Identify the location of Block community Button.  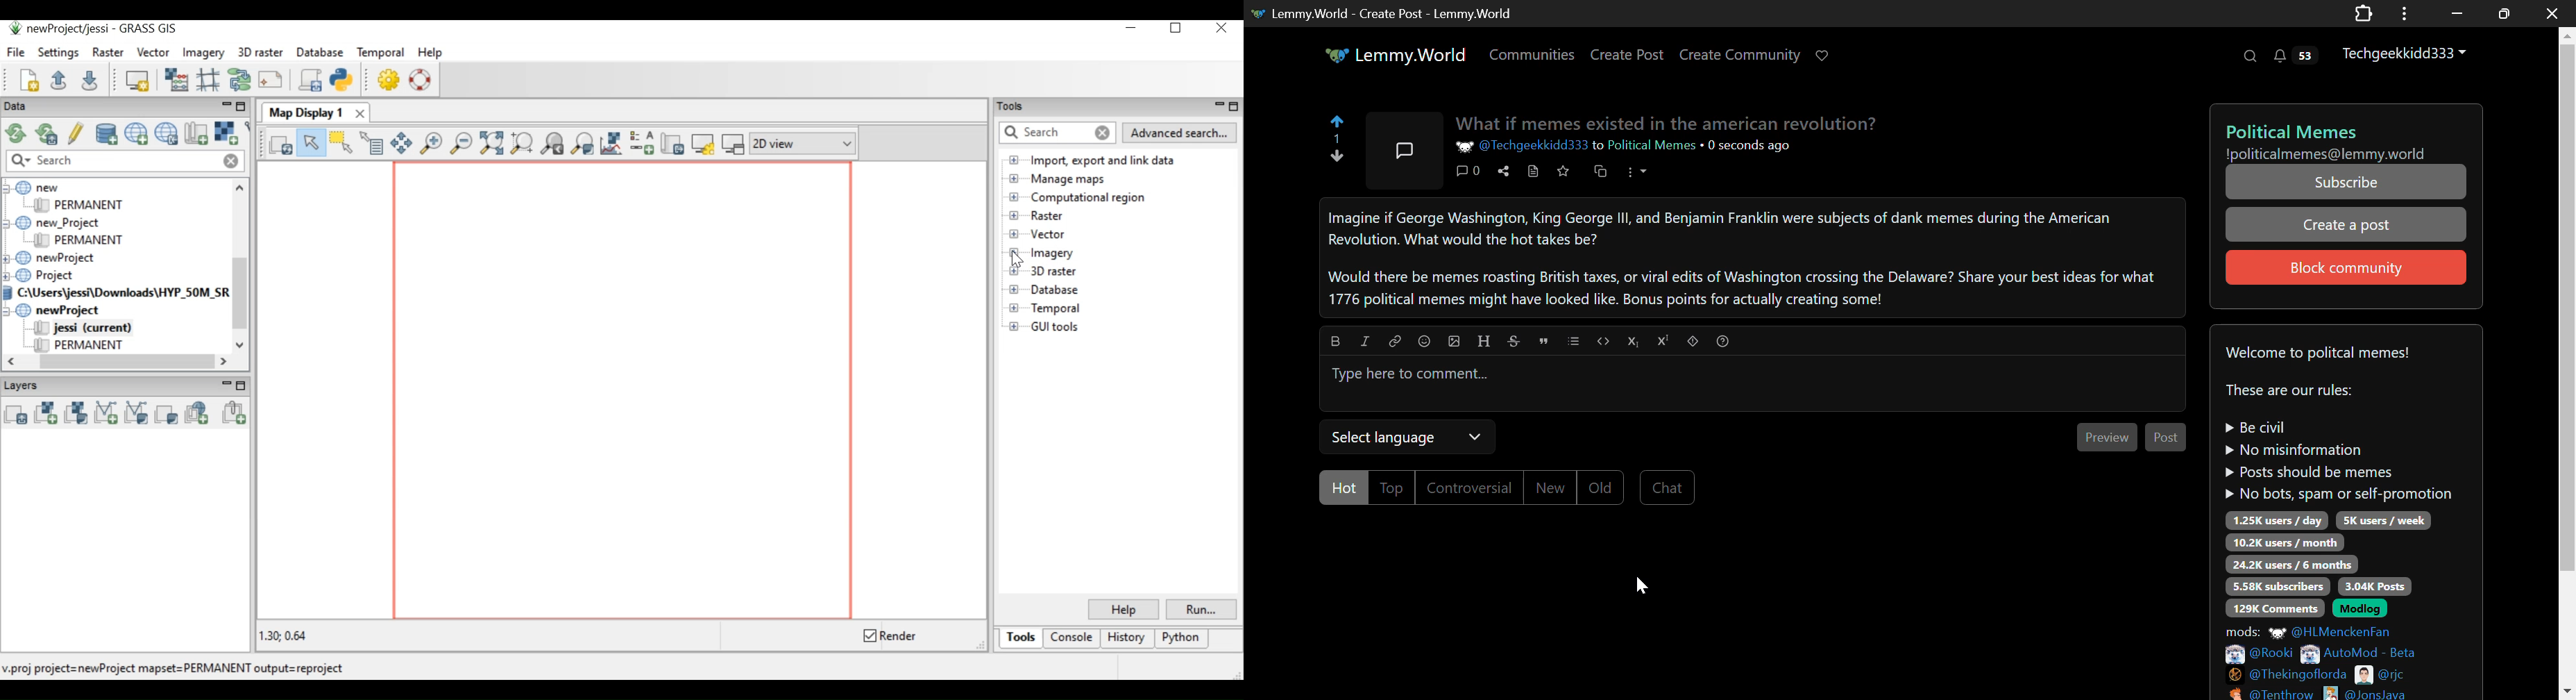
(2346, 267).